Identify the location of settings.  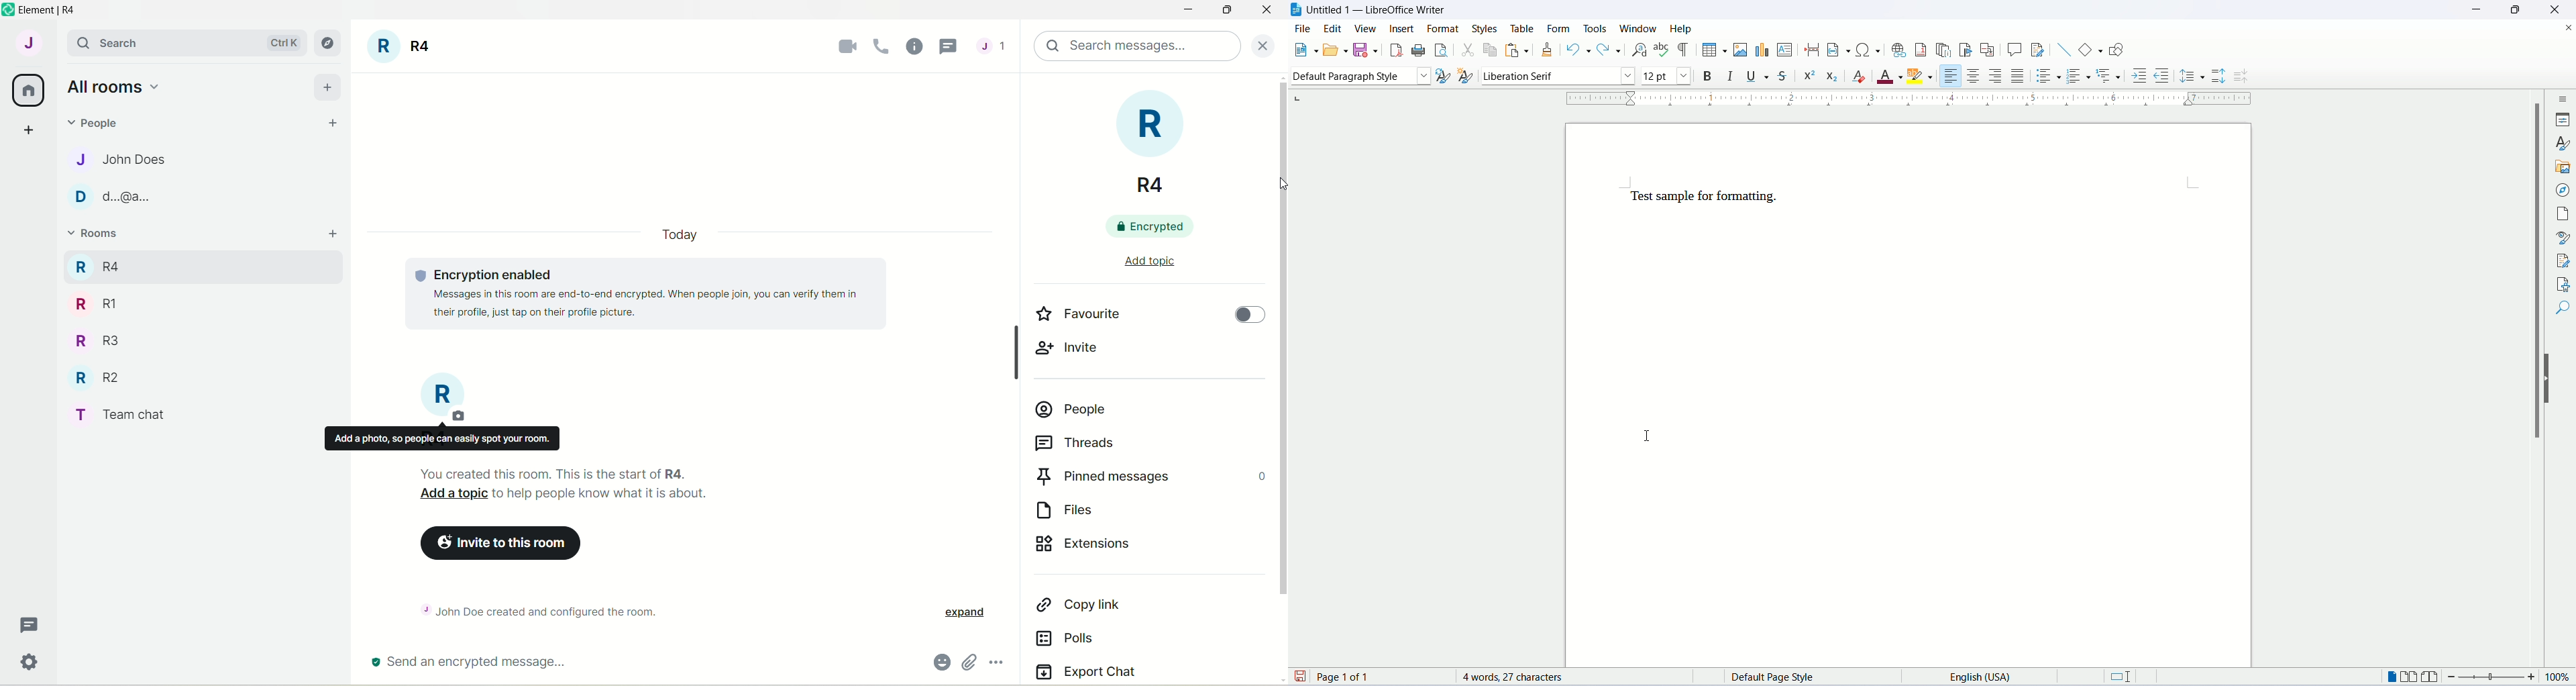
(32, 665).